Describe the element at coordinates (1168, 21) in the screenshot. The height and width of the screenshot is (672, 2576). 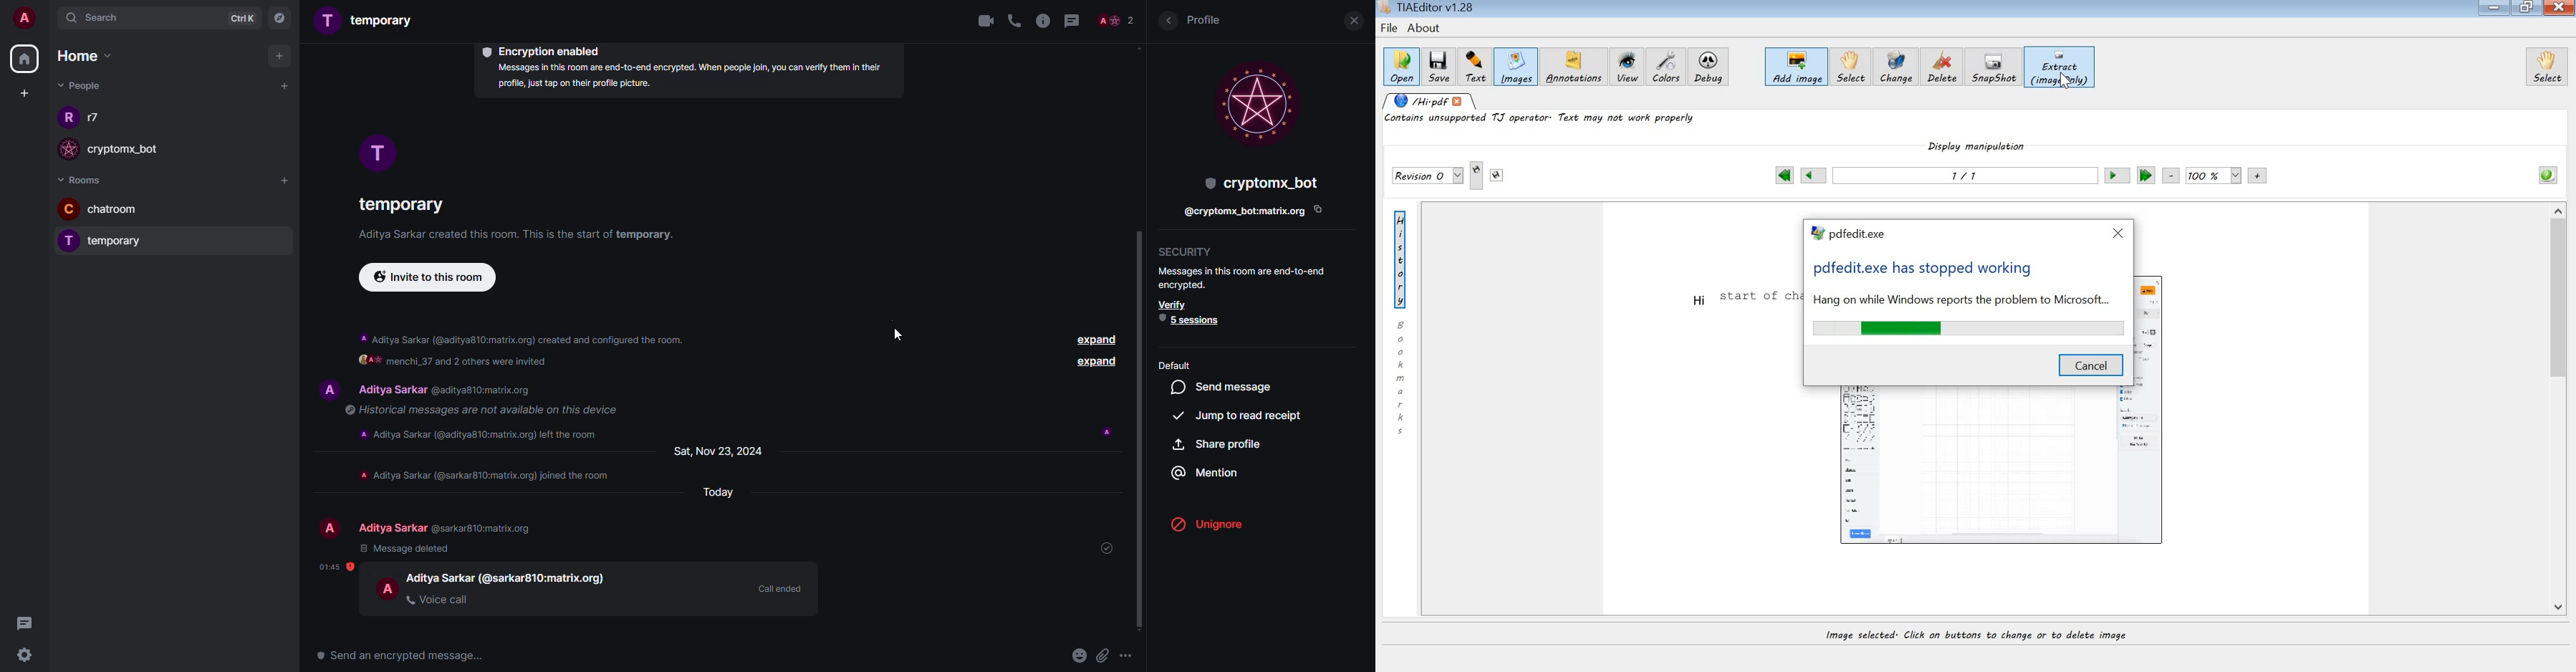
I see `back` at that location.